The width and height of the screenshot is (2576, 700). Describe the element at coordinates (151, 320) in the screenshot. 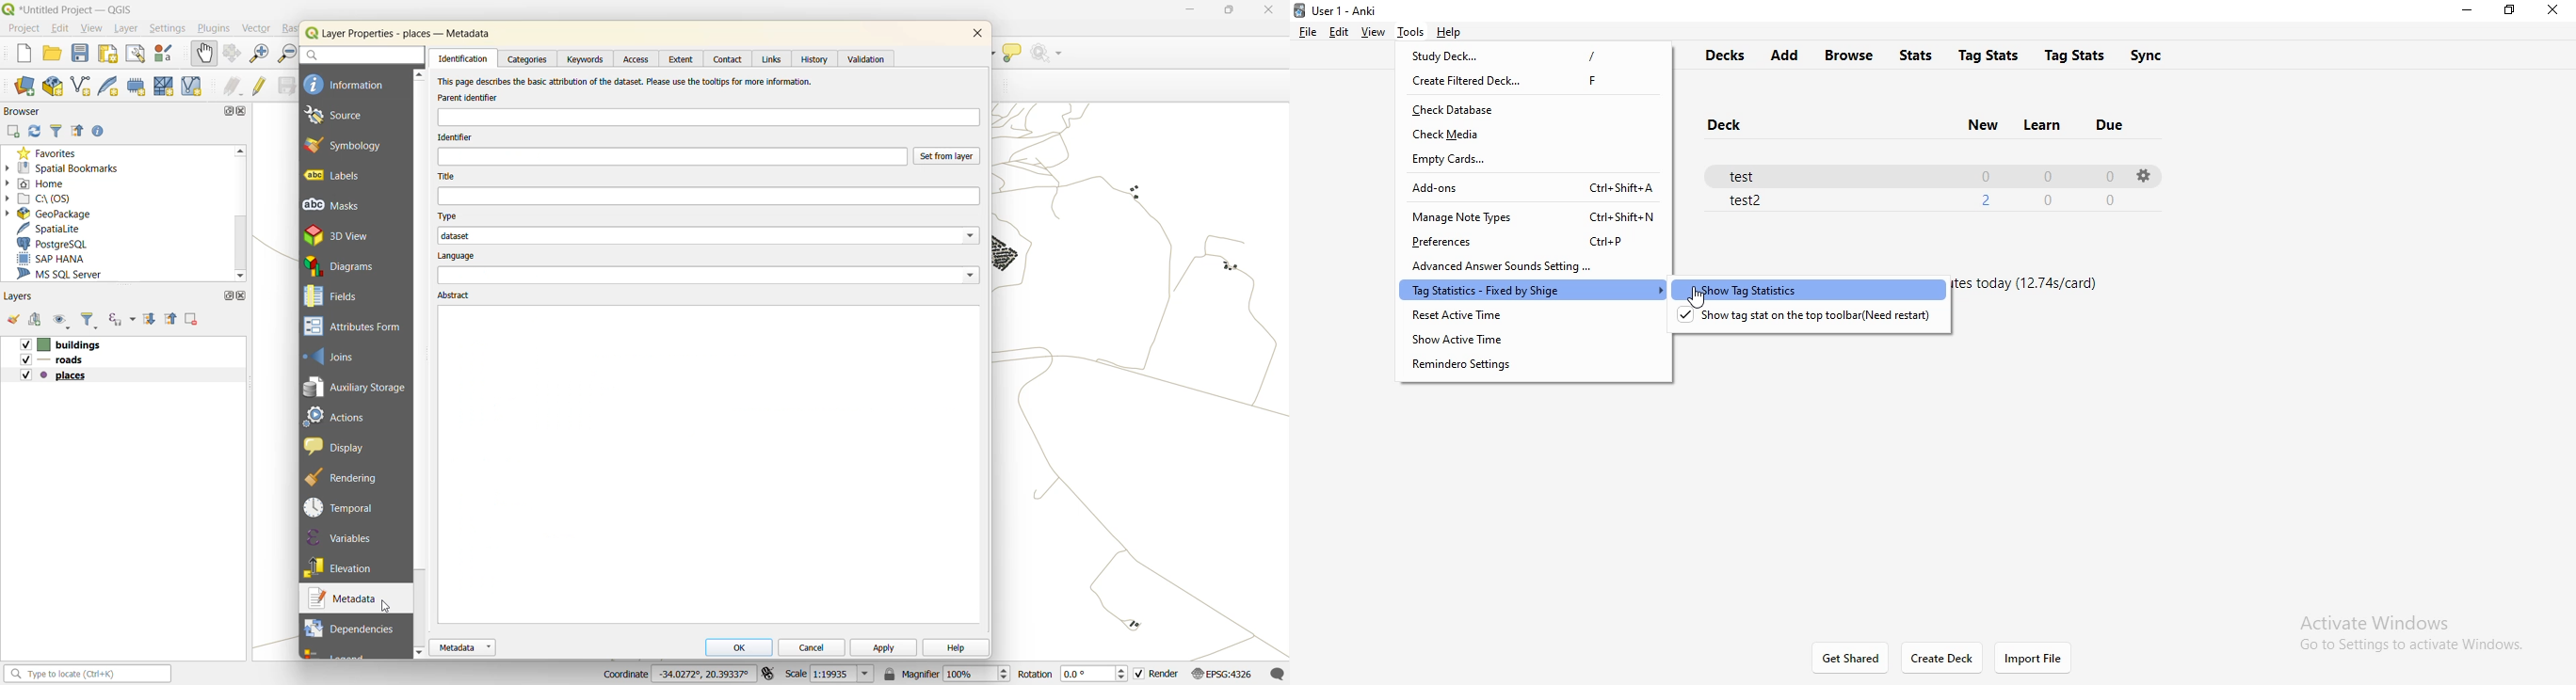

I see `expand all` at that location.